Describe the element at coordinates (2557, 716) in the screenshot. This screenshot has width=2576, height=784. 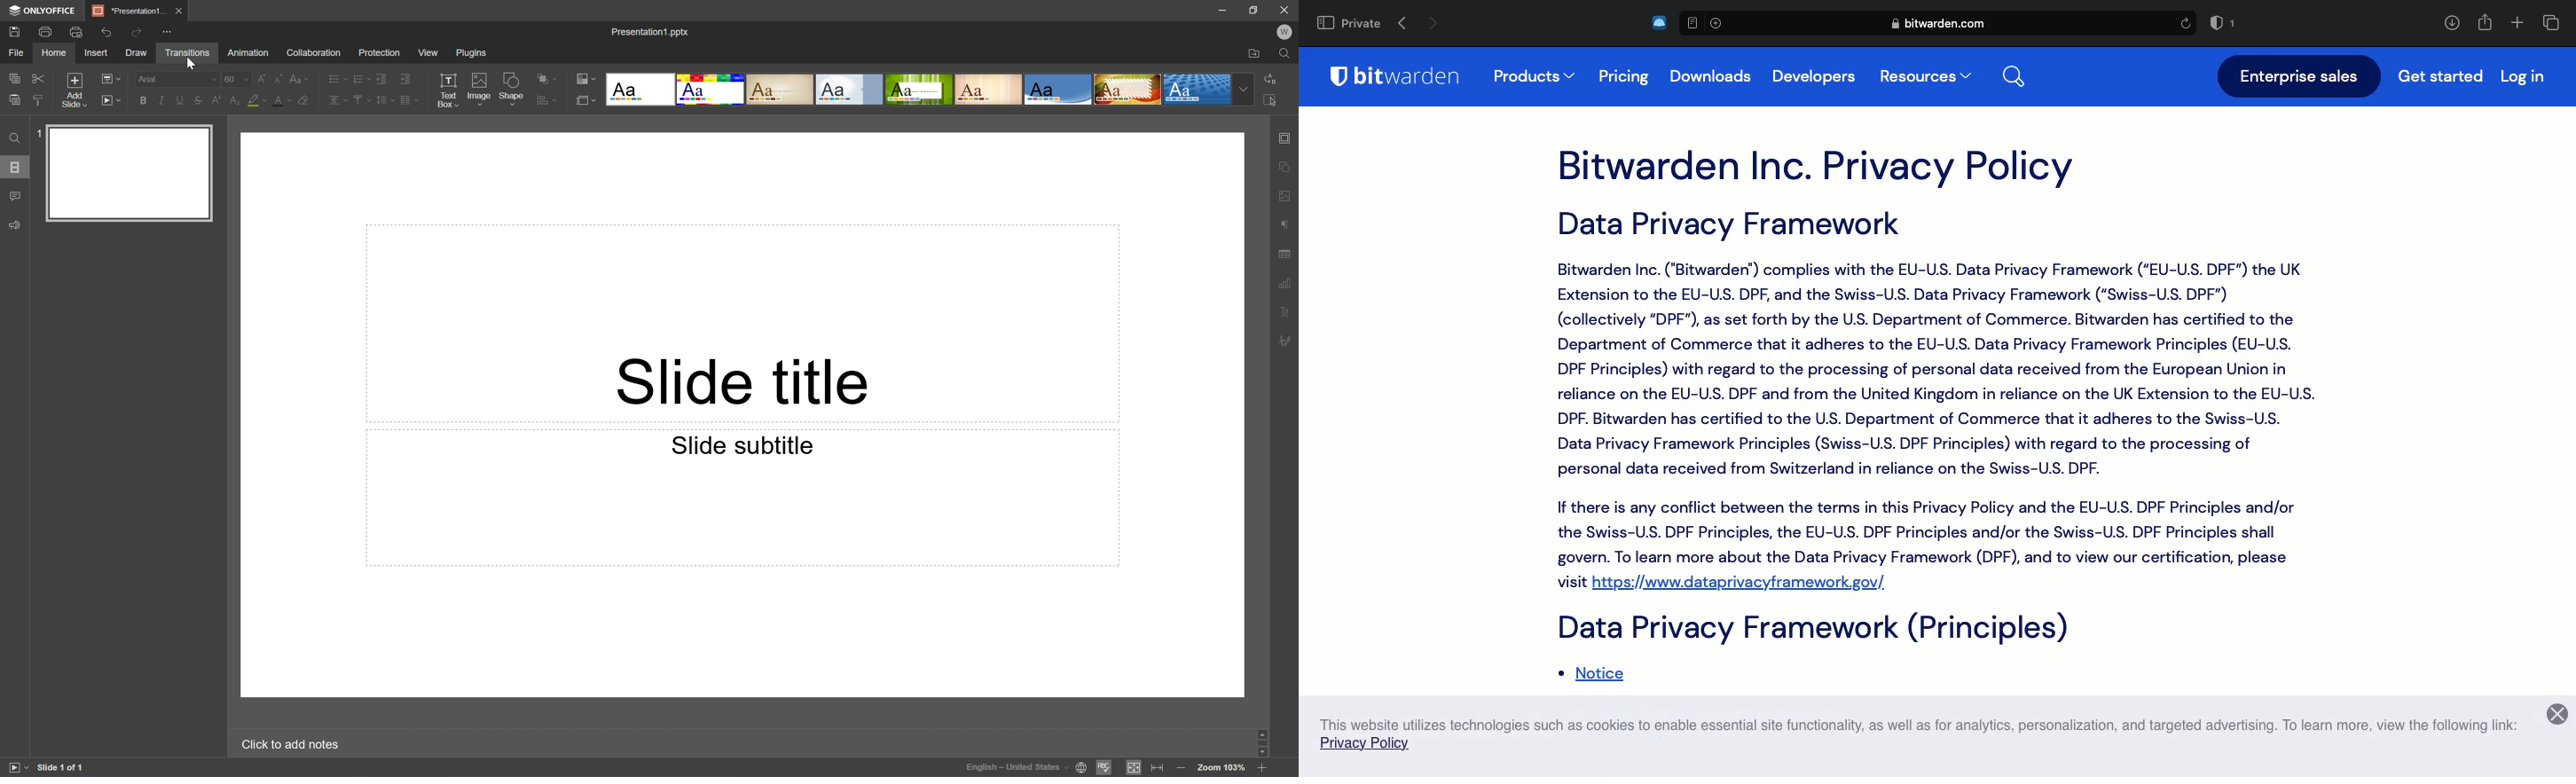
I see `close` at that location.